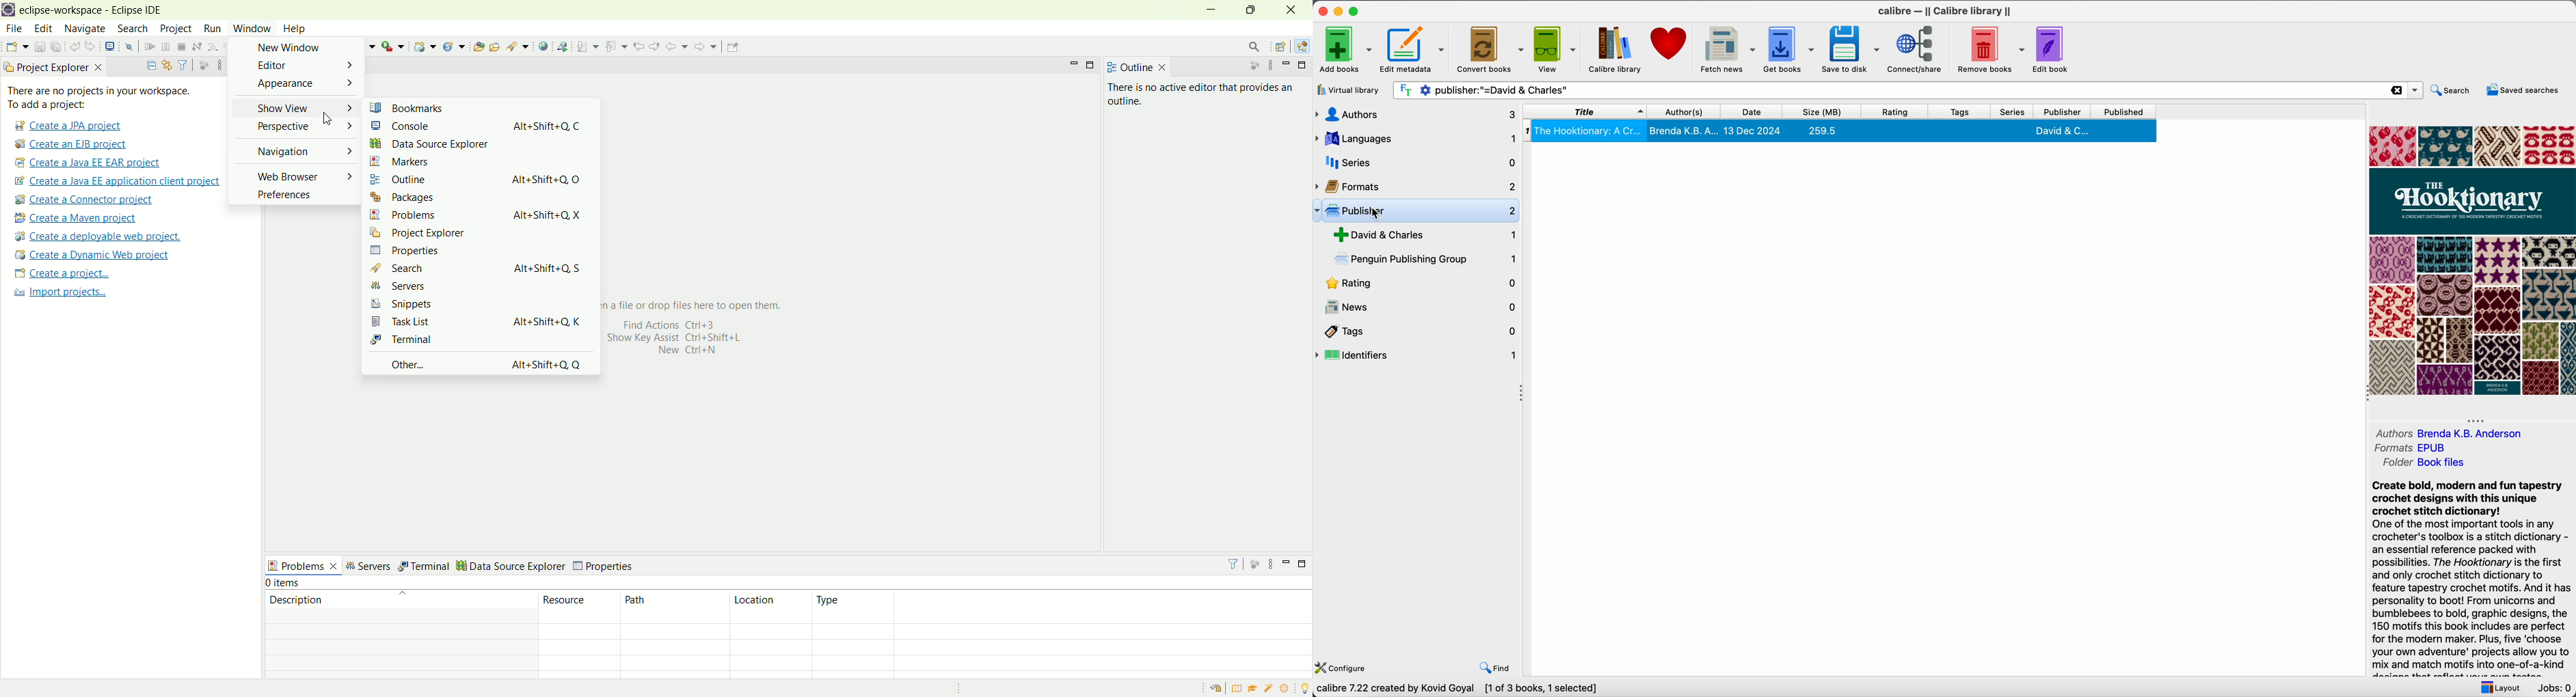 The width and height of the screenshot is (2576, 700). Describe the element at coordinates (1963, 112) in the screenshot. I see `tags` at that location.